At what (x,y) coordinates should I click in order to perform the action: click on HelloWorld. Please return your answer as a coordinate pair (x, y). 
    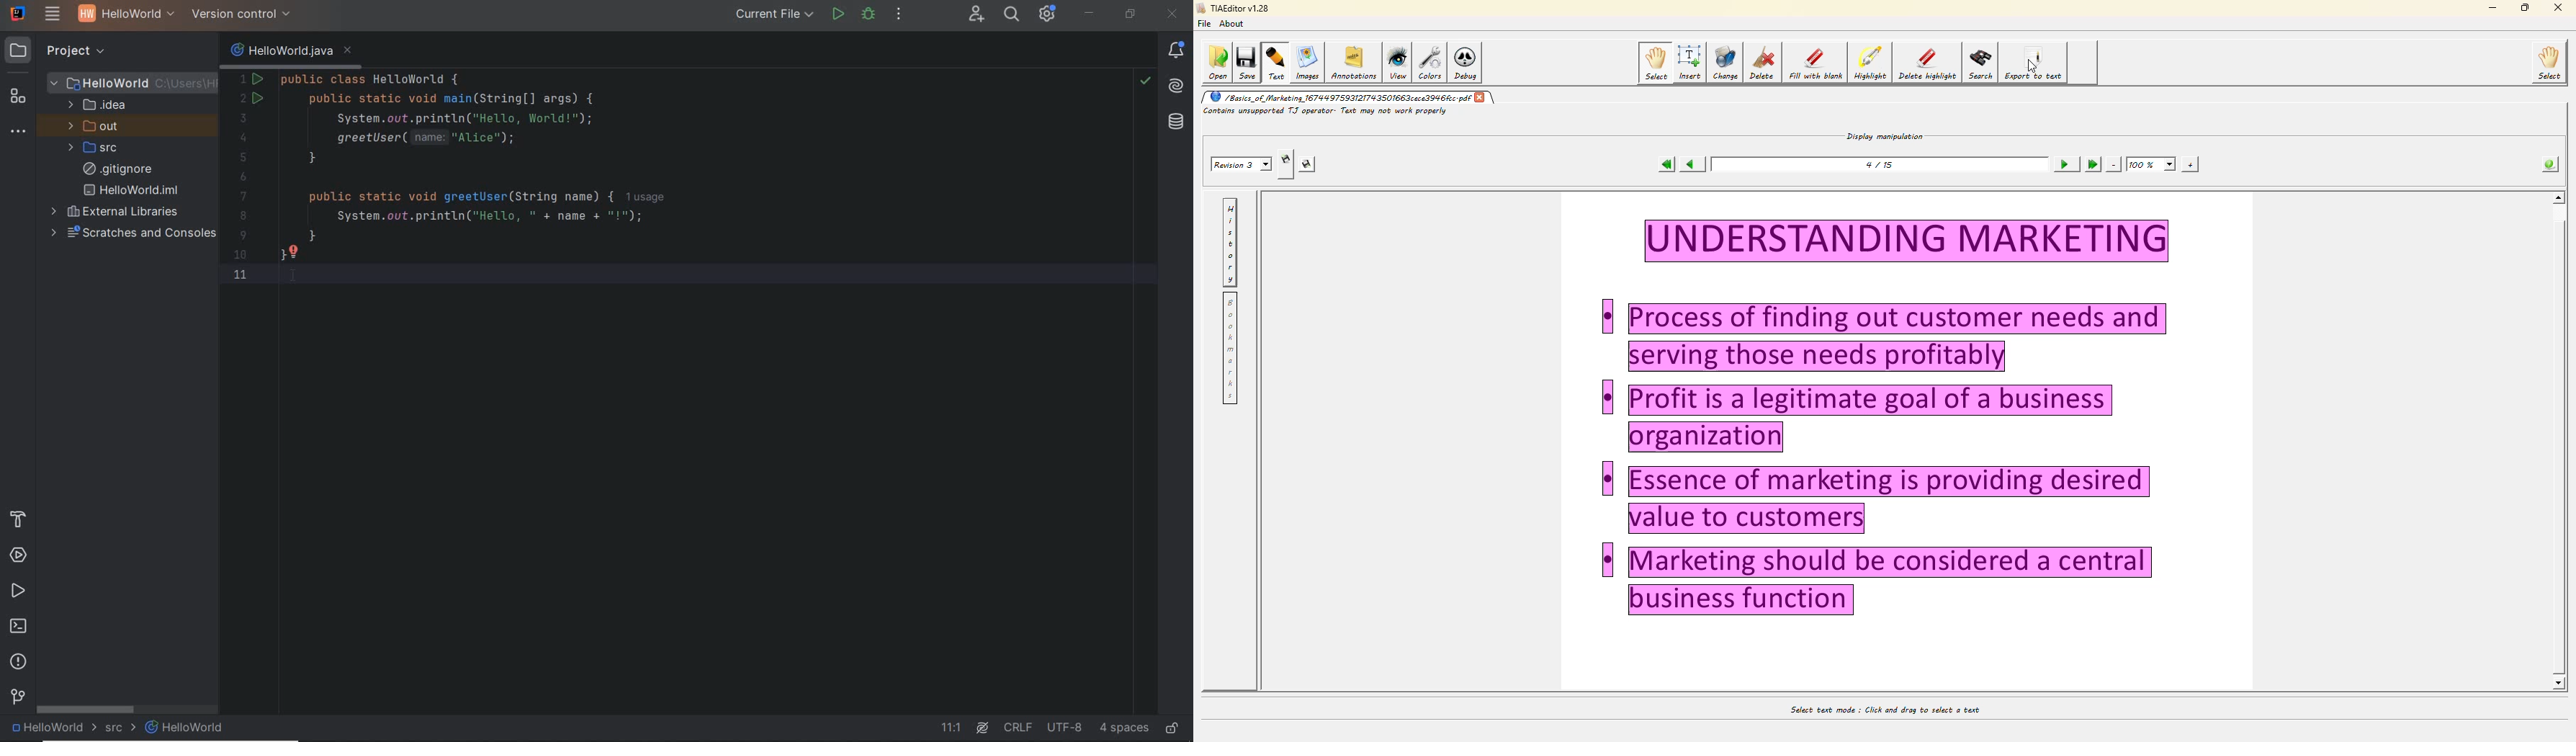
    Looking at the image, I should click on (54, 729).